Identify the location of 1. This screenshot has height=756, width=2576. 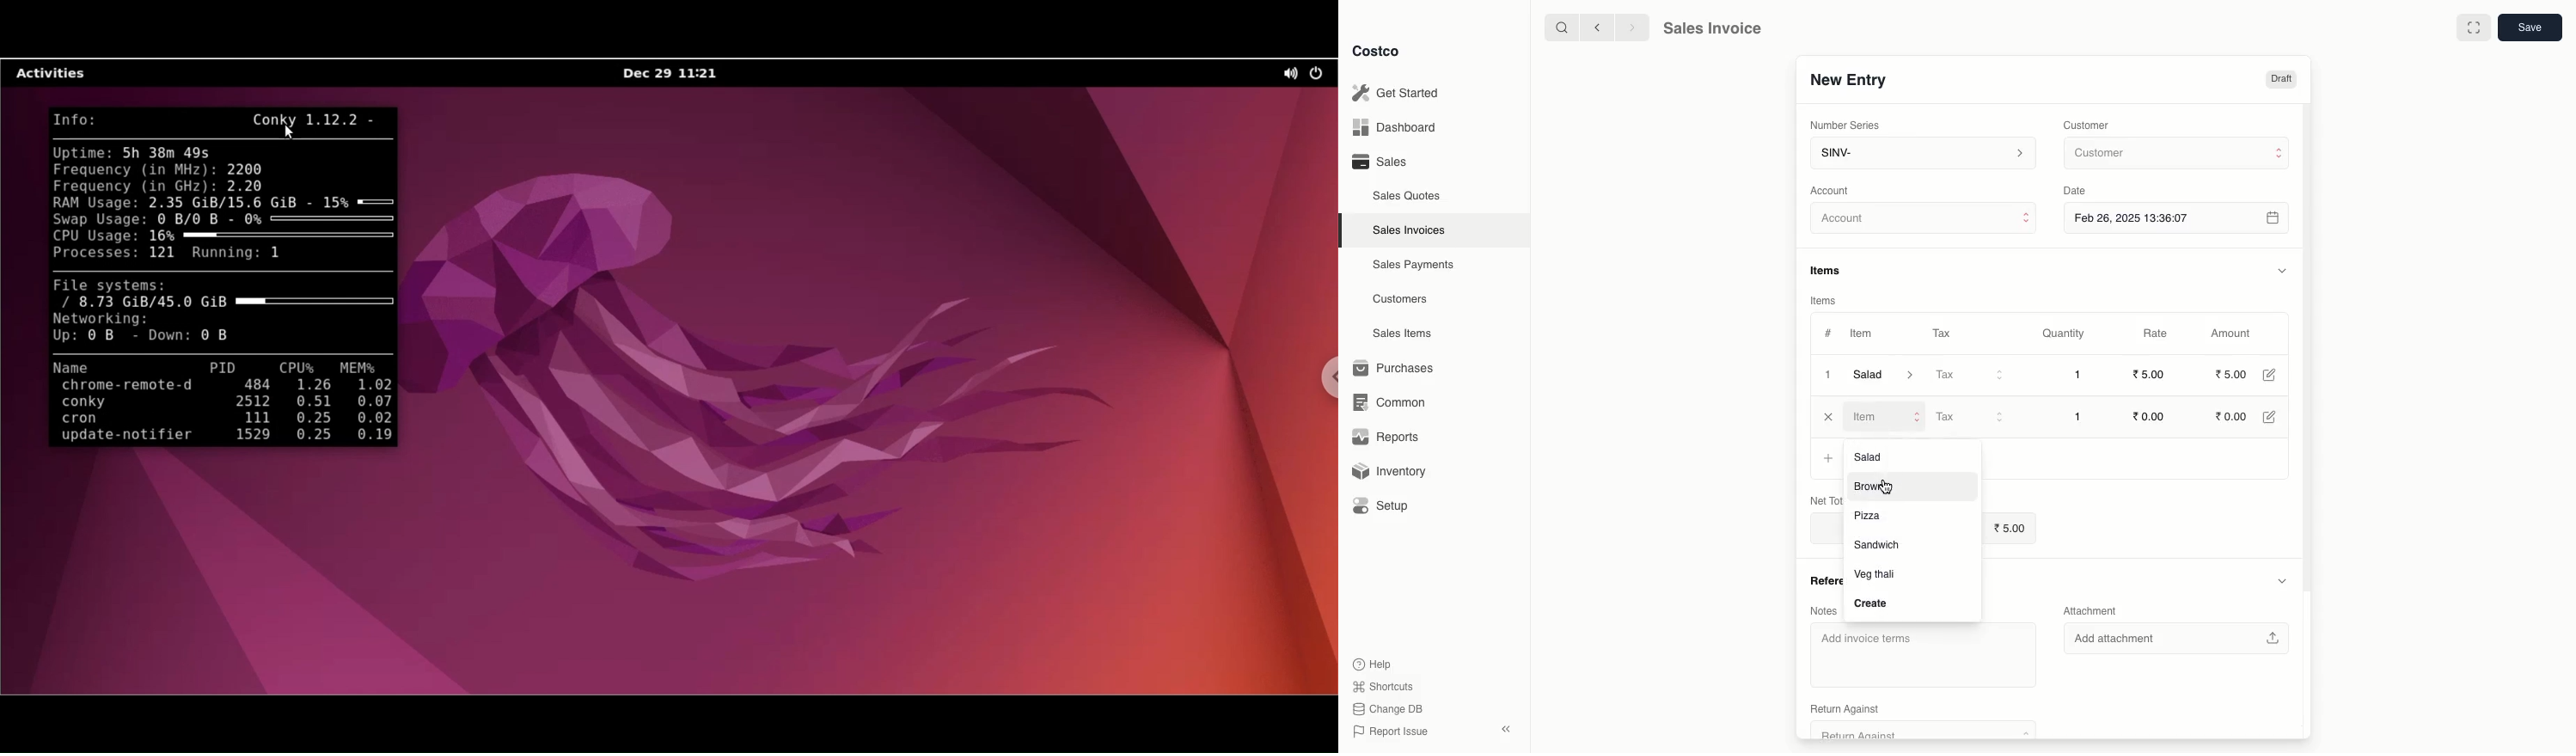
(1826, 374).